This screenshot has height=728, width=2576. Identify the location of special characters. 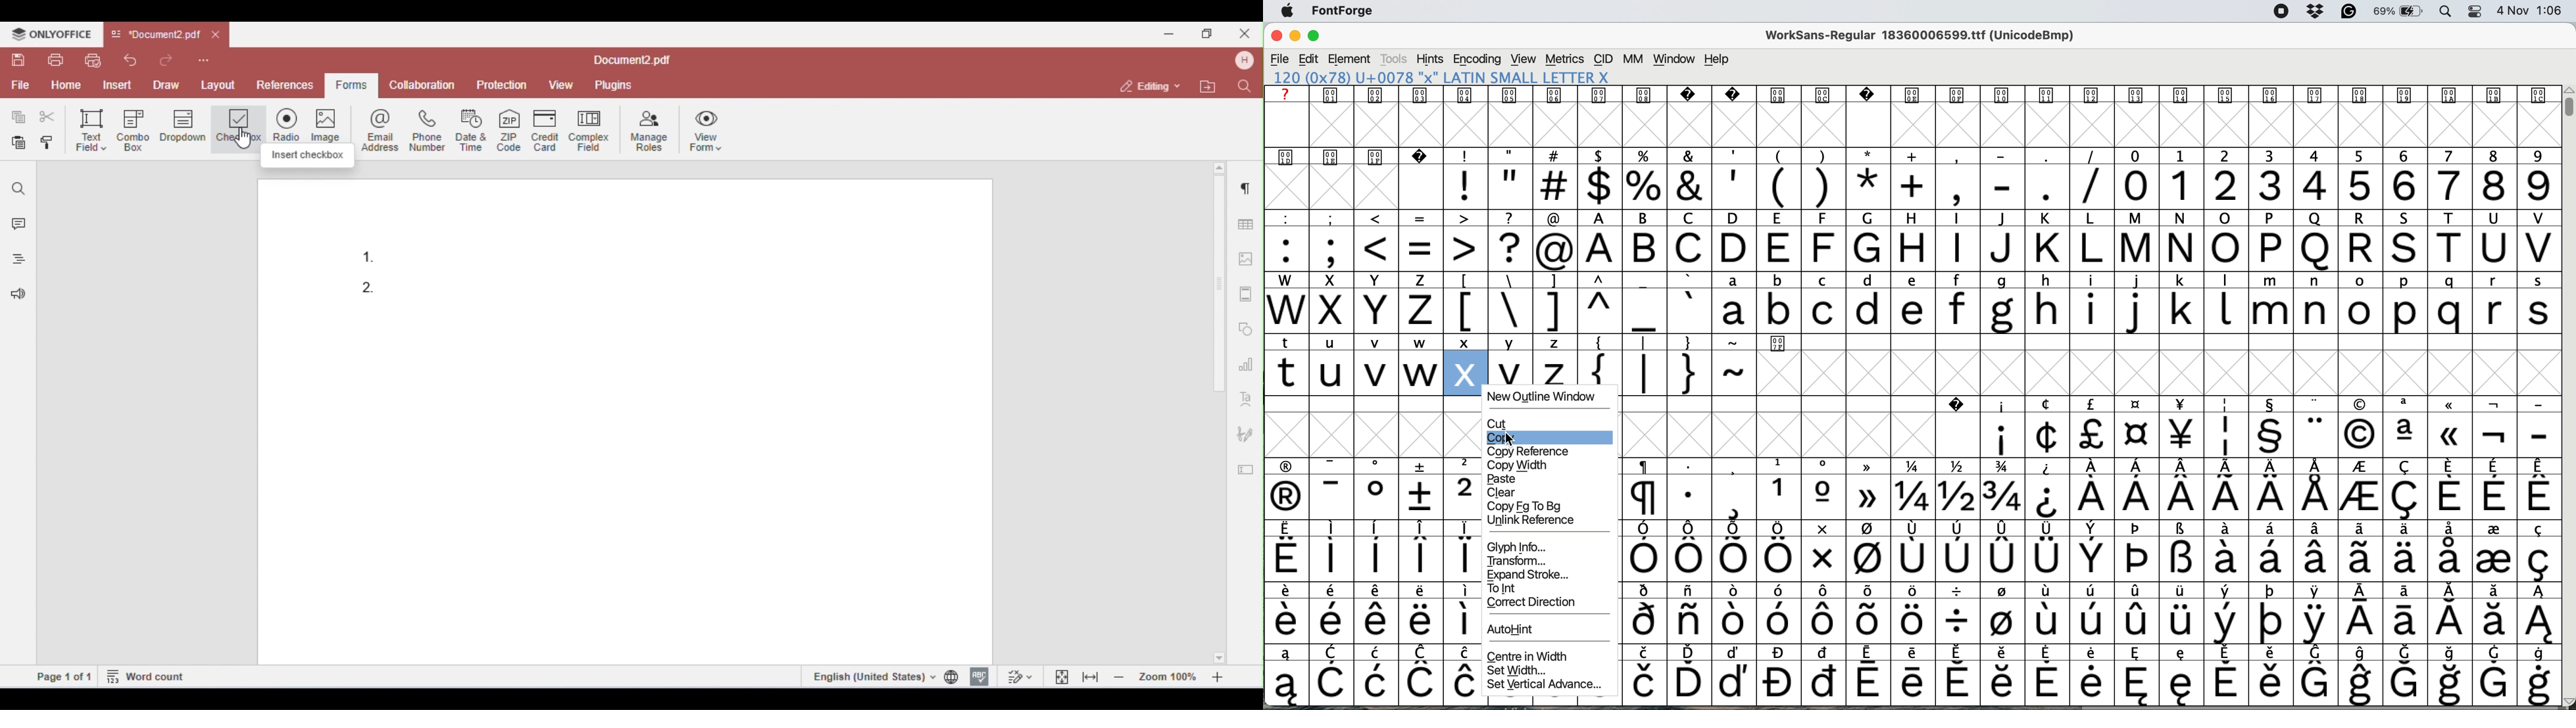
(1371, 558).